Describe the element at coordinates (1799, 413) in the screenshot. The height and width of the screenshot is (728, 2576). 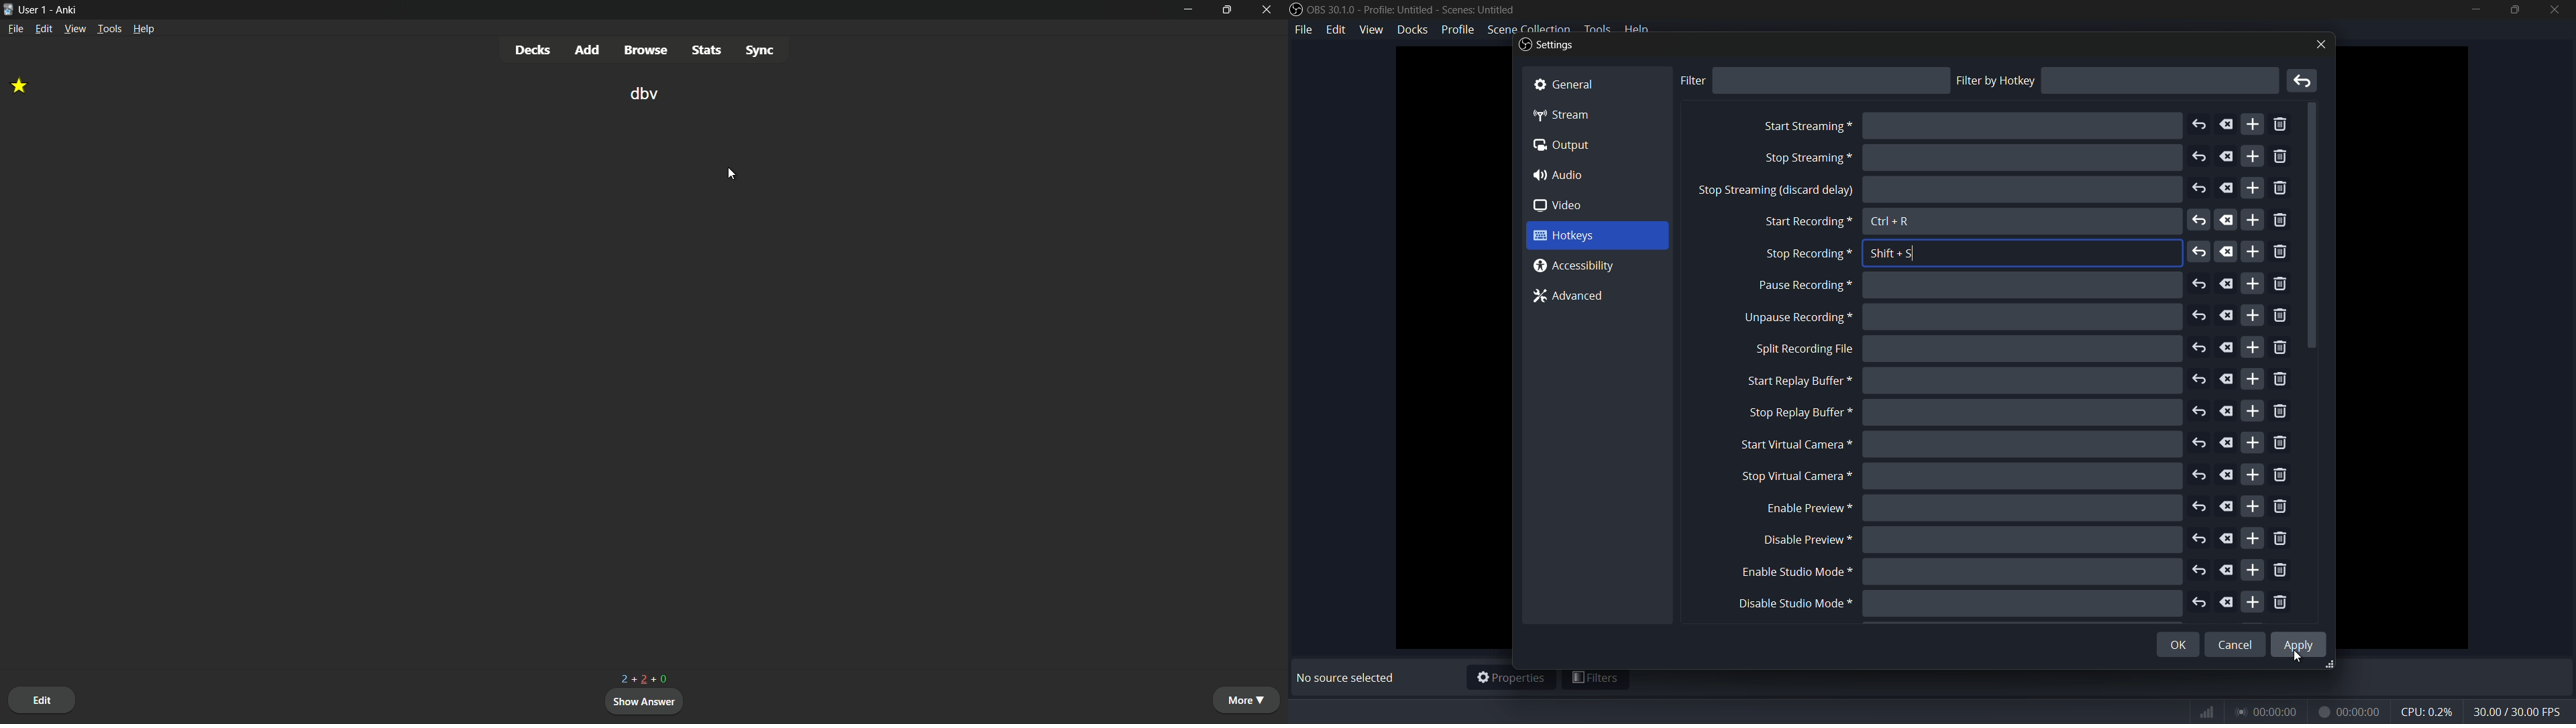
I see `stop replay buffer` at that location.